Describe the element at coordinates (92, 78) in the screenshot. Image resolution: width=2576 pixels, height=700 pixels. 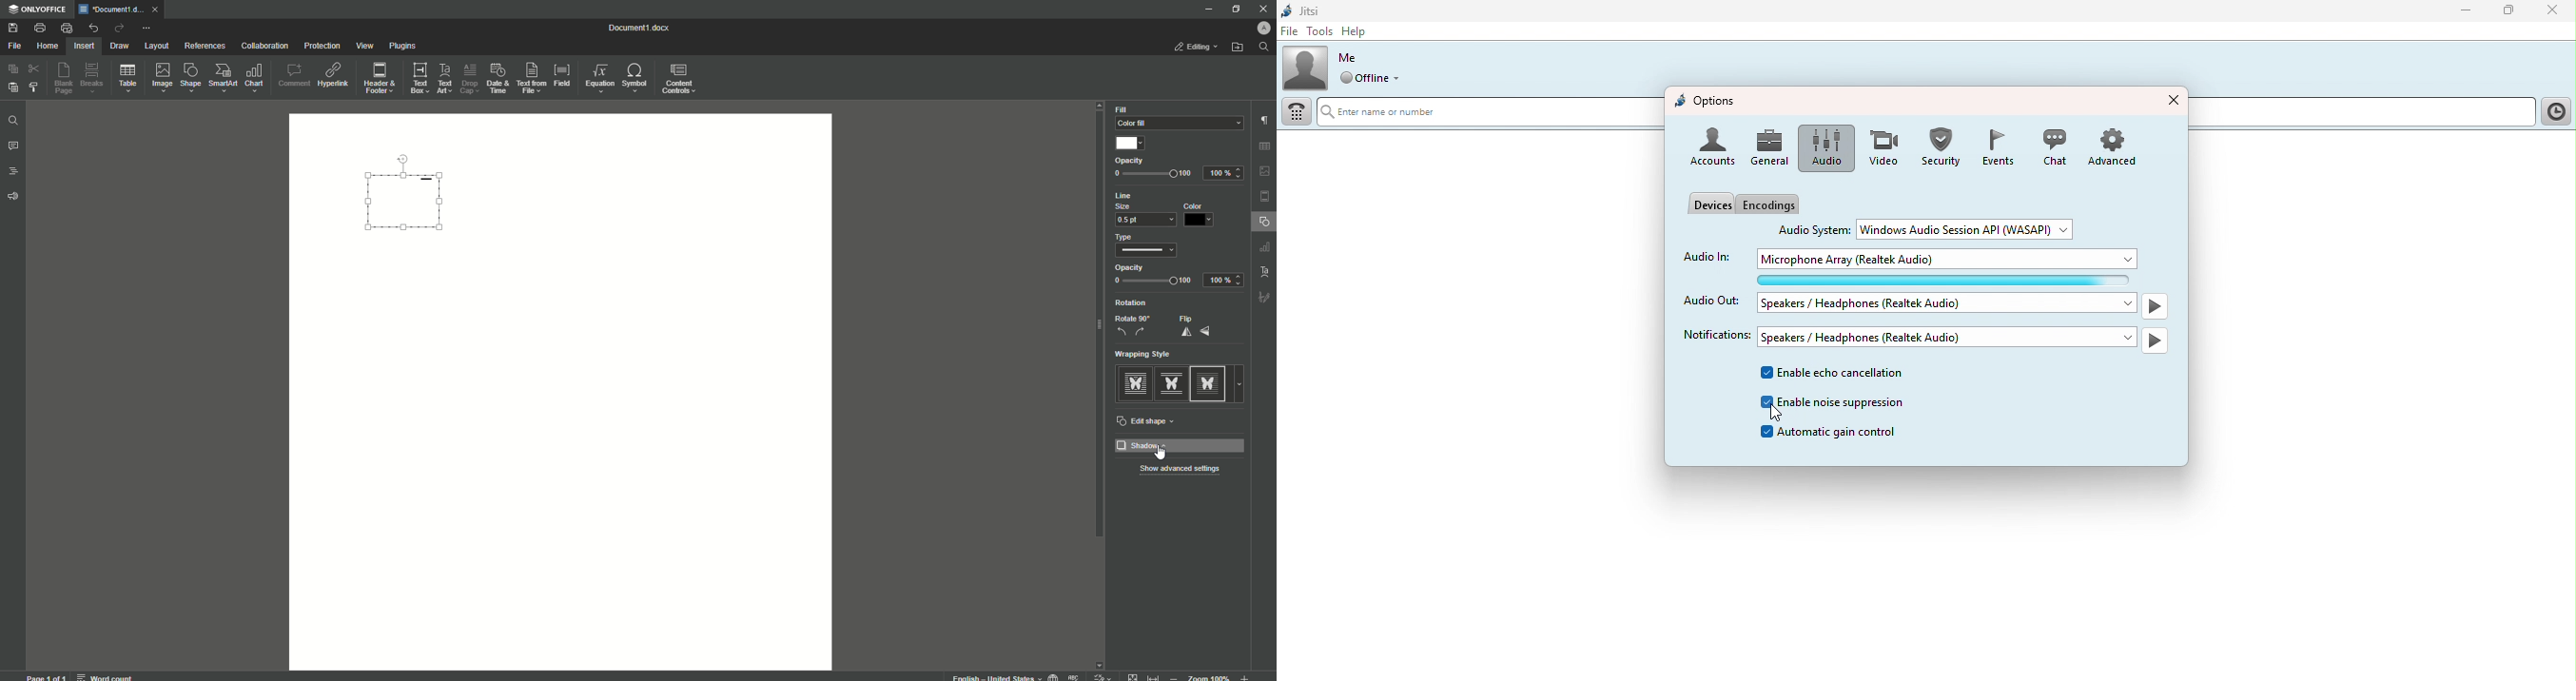
I see `Breaks` at that location.